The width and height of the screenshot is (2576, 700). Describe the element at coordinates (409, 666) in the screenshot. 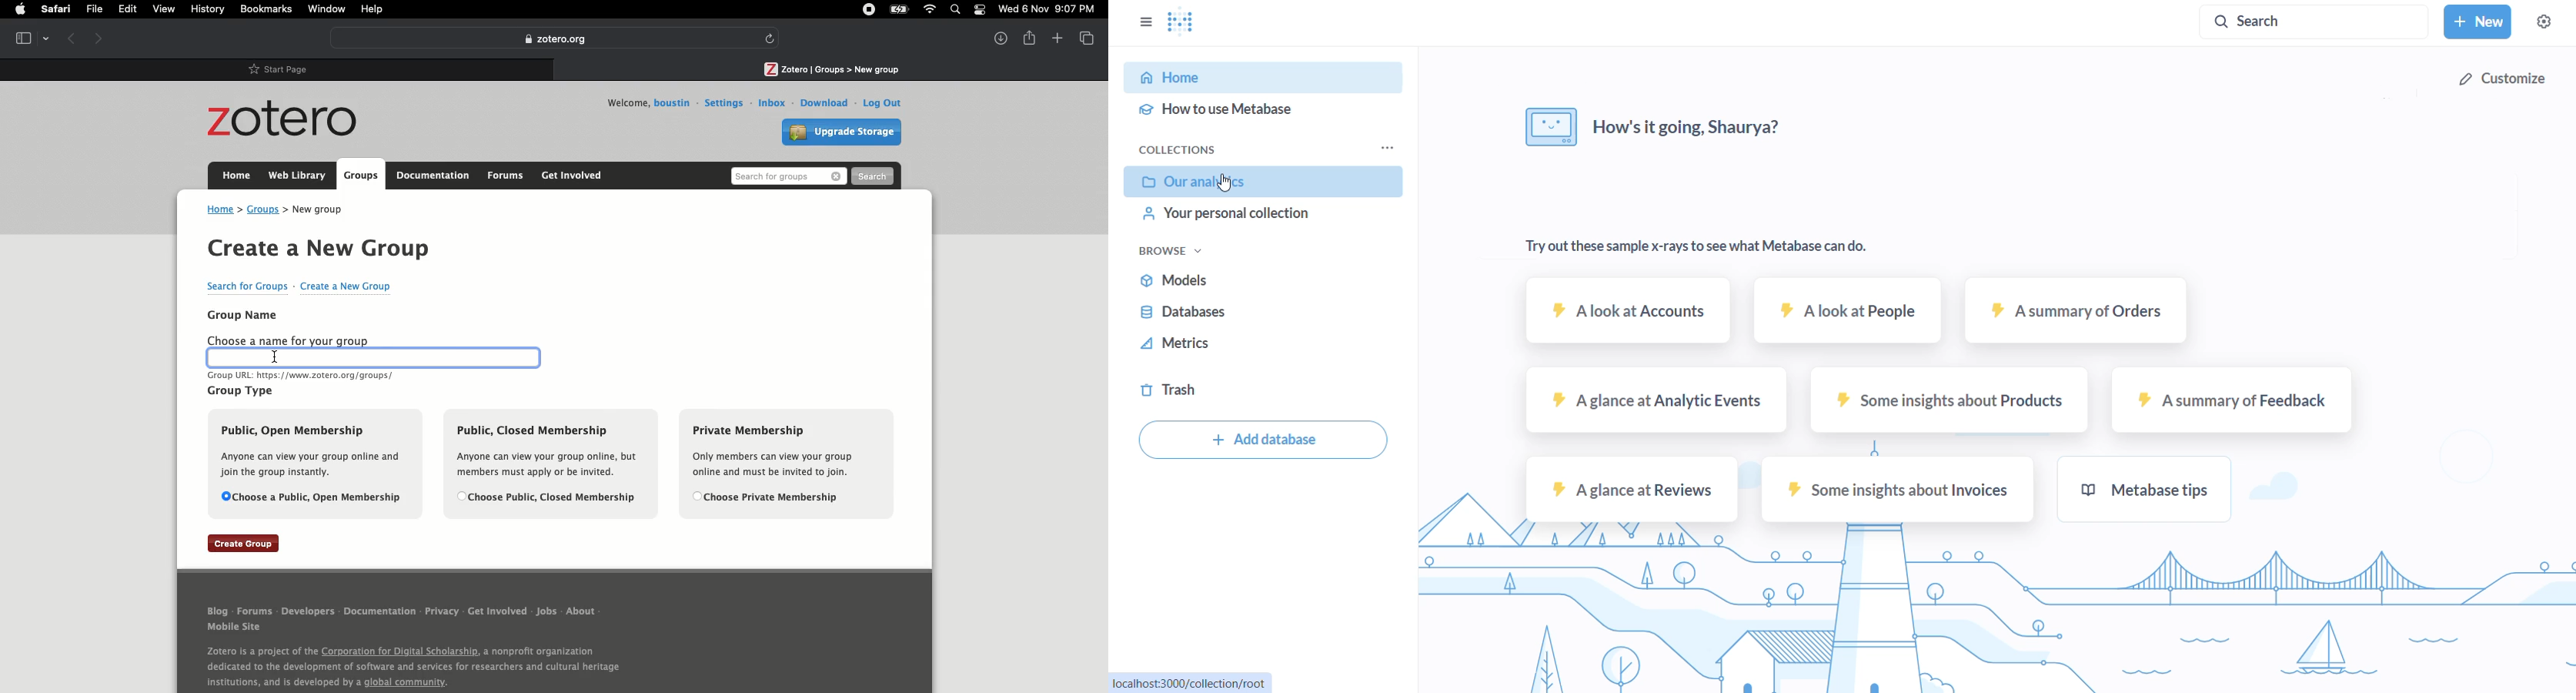

I see `About Zotero` at that location.